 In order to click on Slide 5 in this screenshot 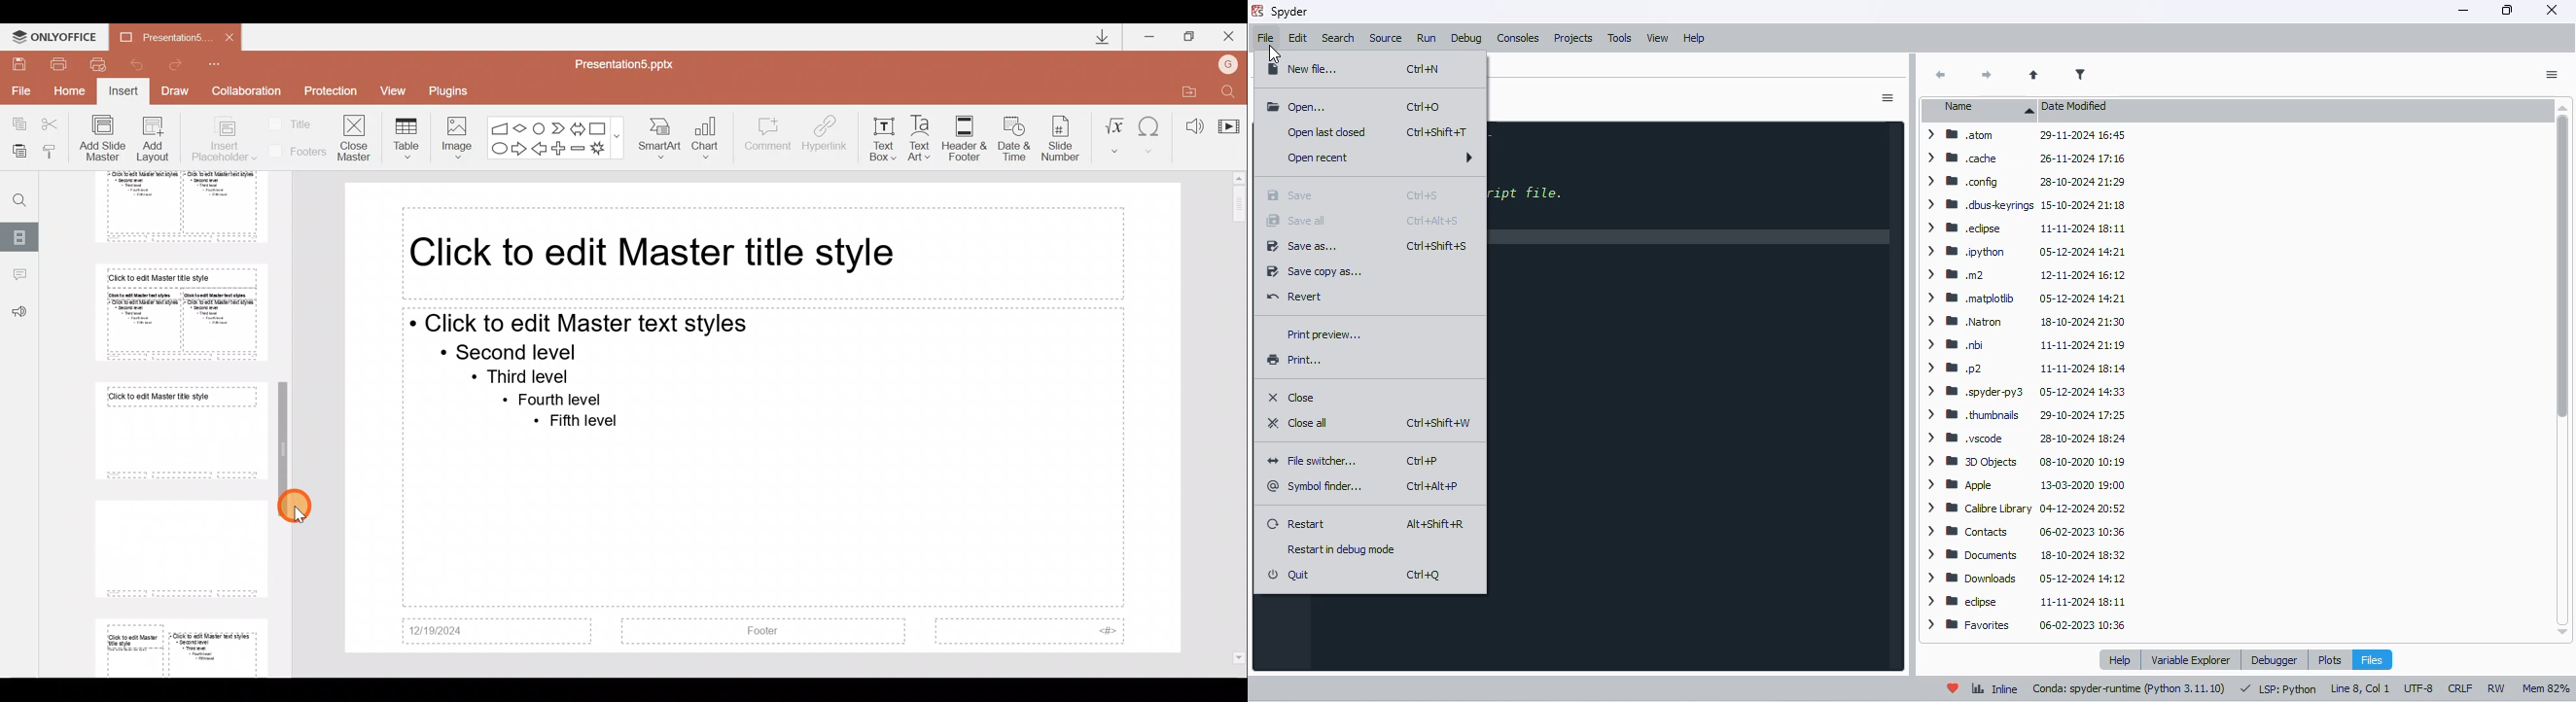, I will do `click(171, 207)`.